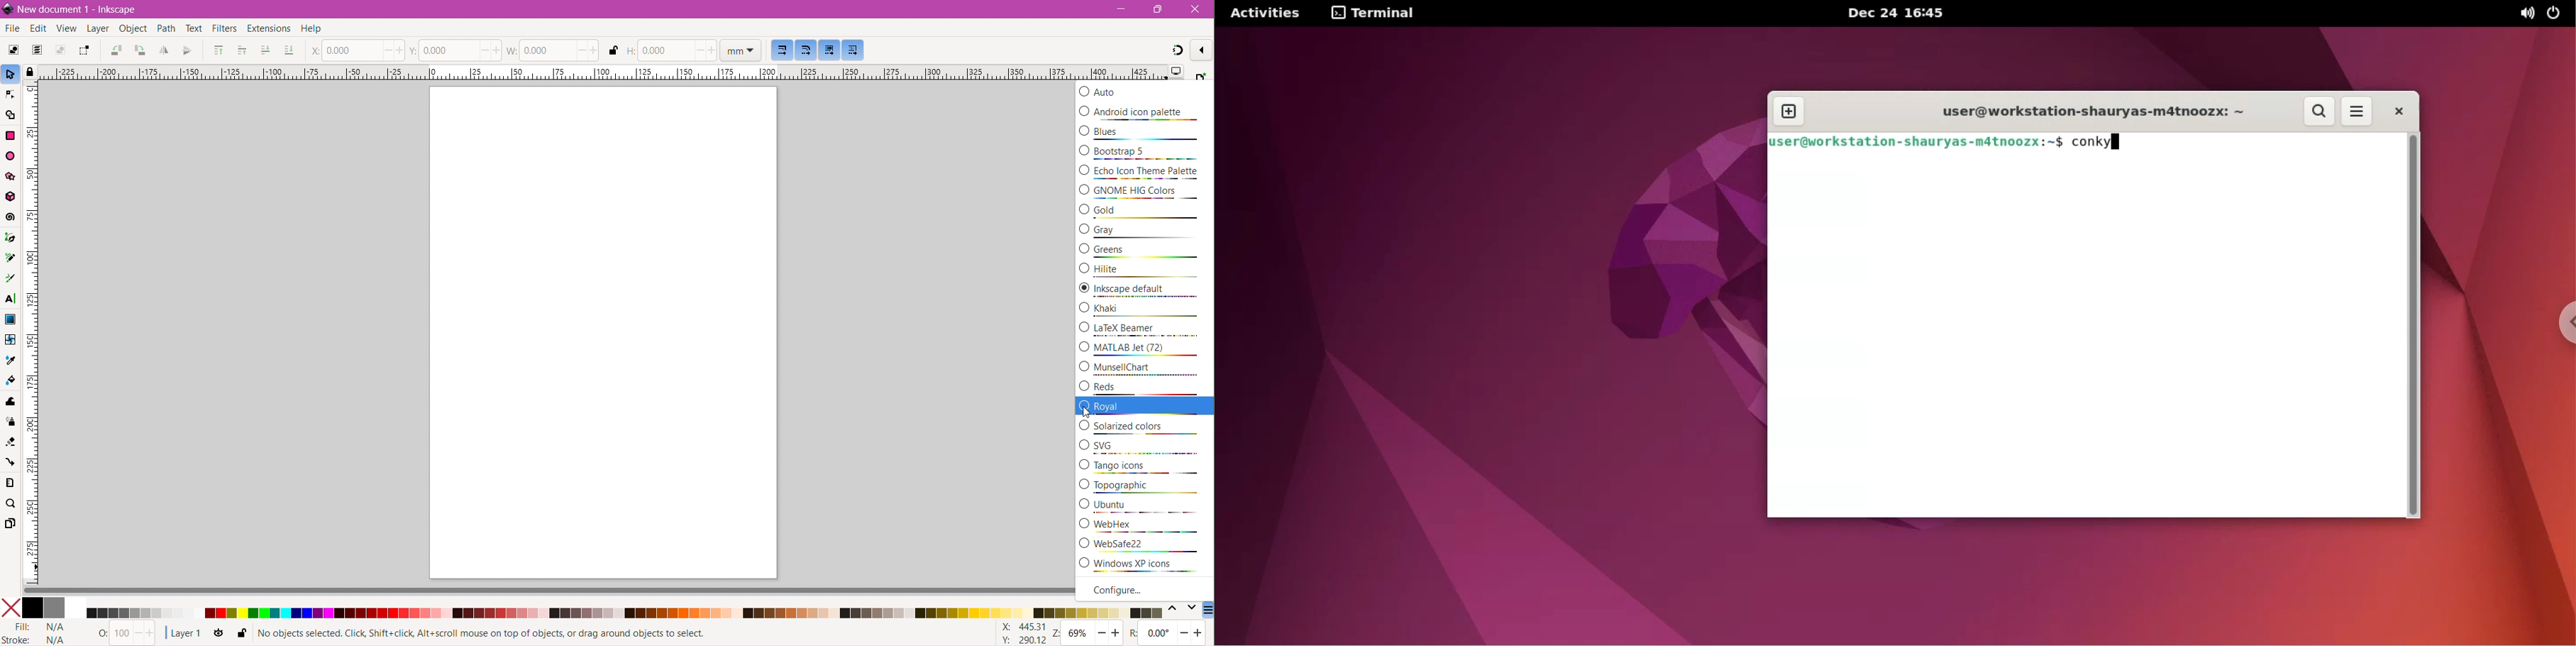 The height and width of the screenshot is (672, 2576). I want to click on Configure, so click(1135, 589).